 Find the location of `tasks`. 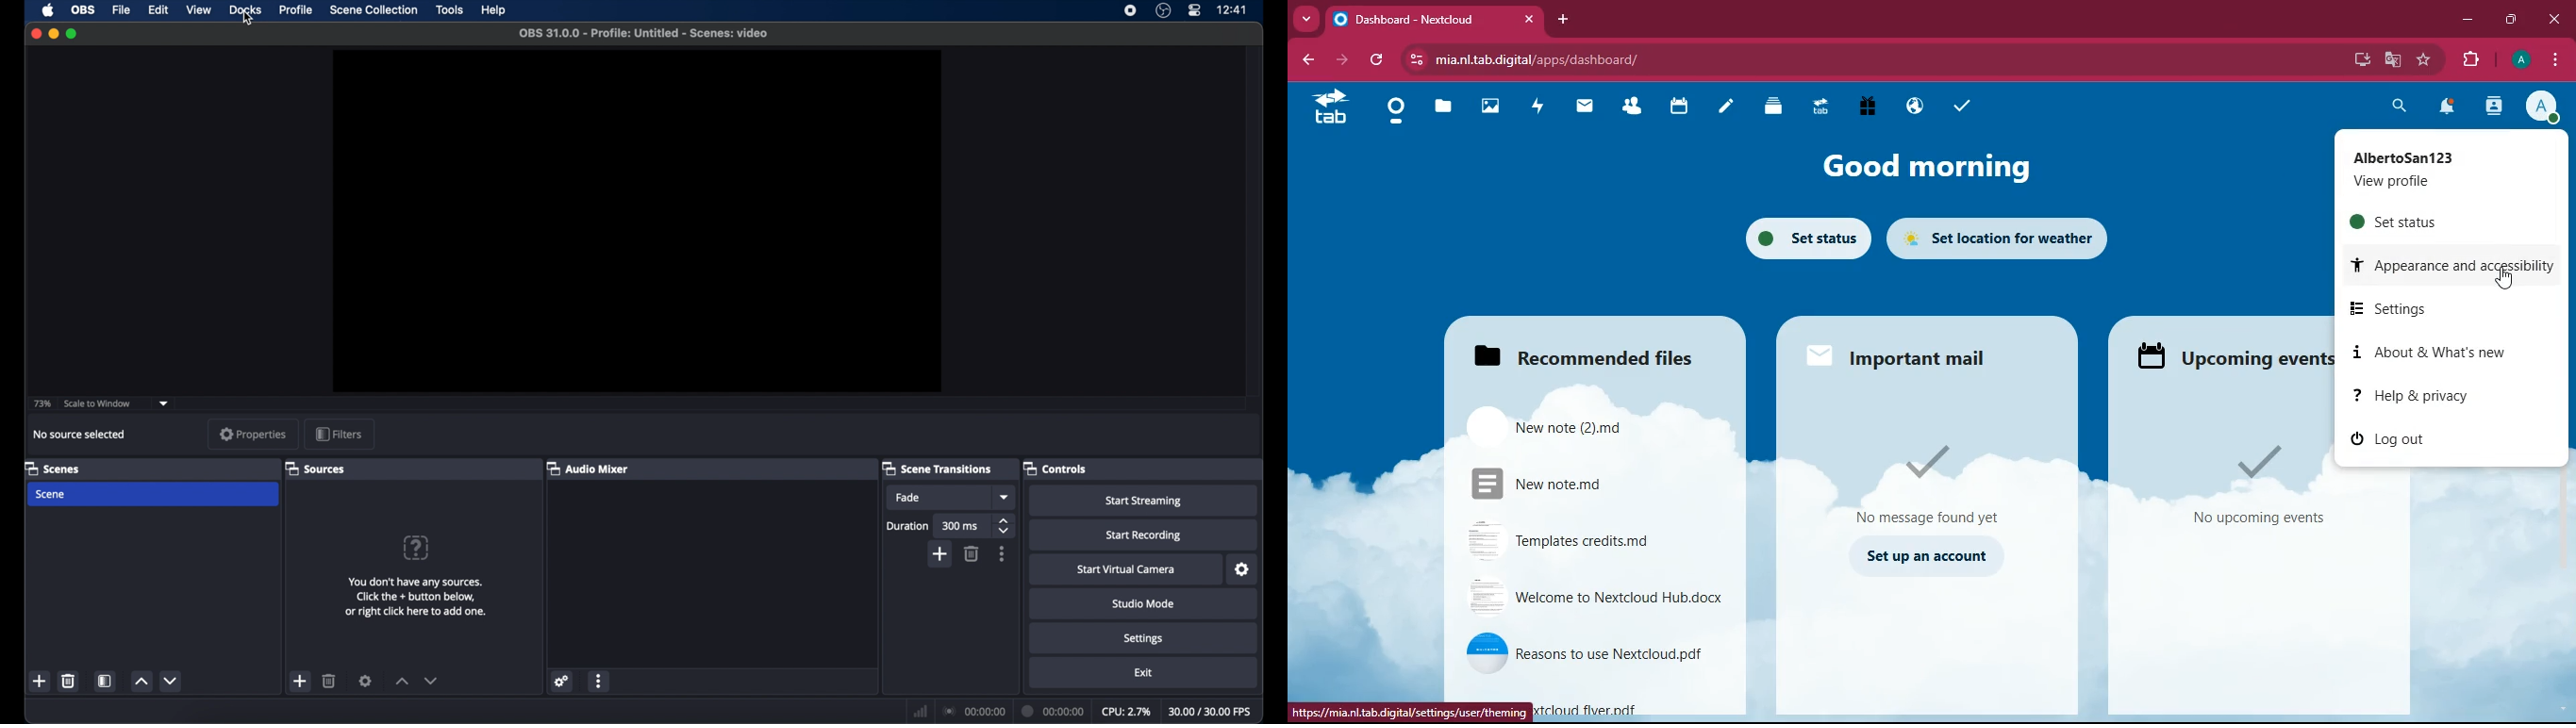

tasks is located at coordinates (1956, 106).